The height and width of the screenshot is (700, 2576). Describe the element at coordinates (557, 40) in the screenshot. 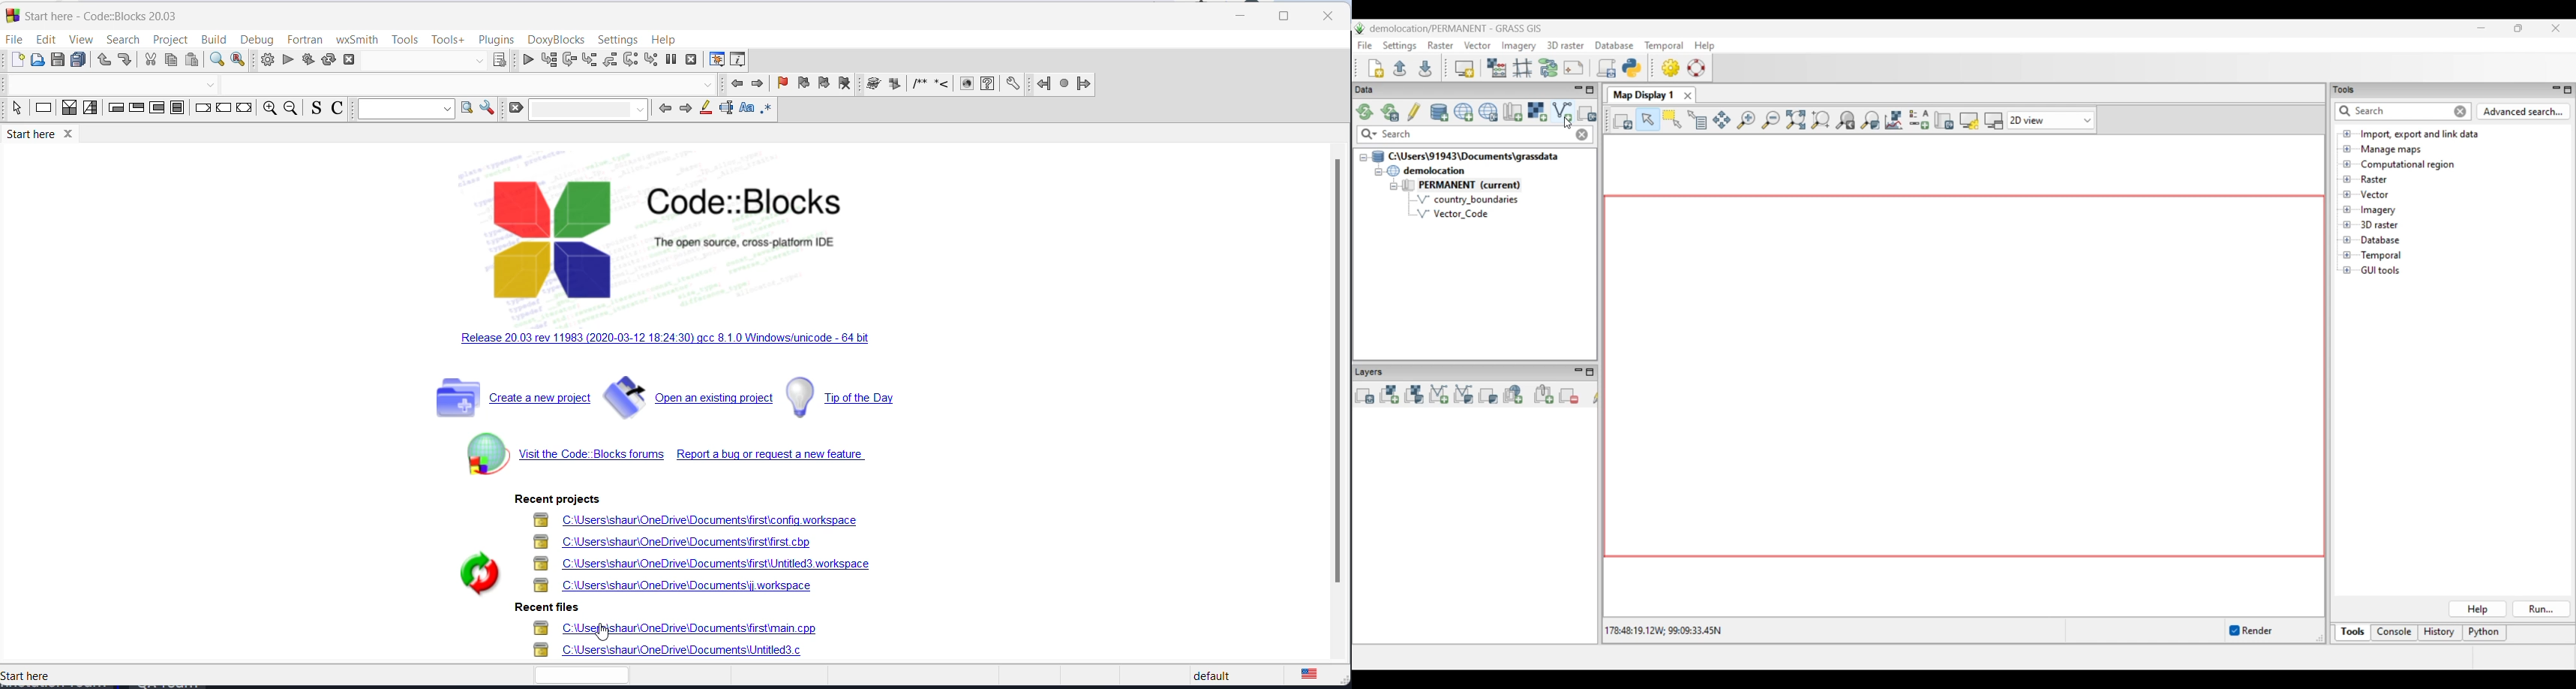

I see `DoxyBlocks` at that location.